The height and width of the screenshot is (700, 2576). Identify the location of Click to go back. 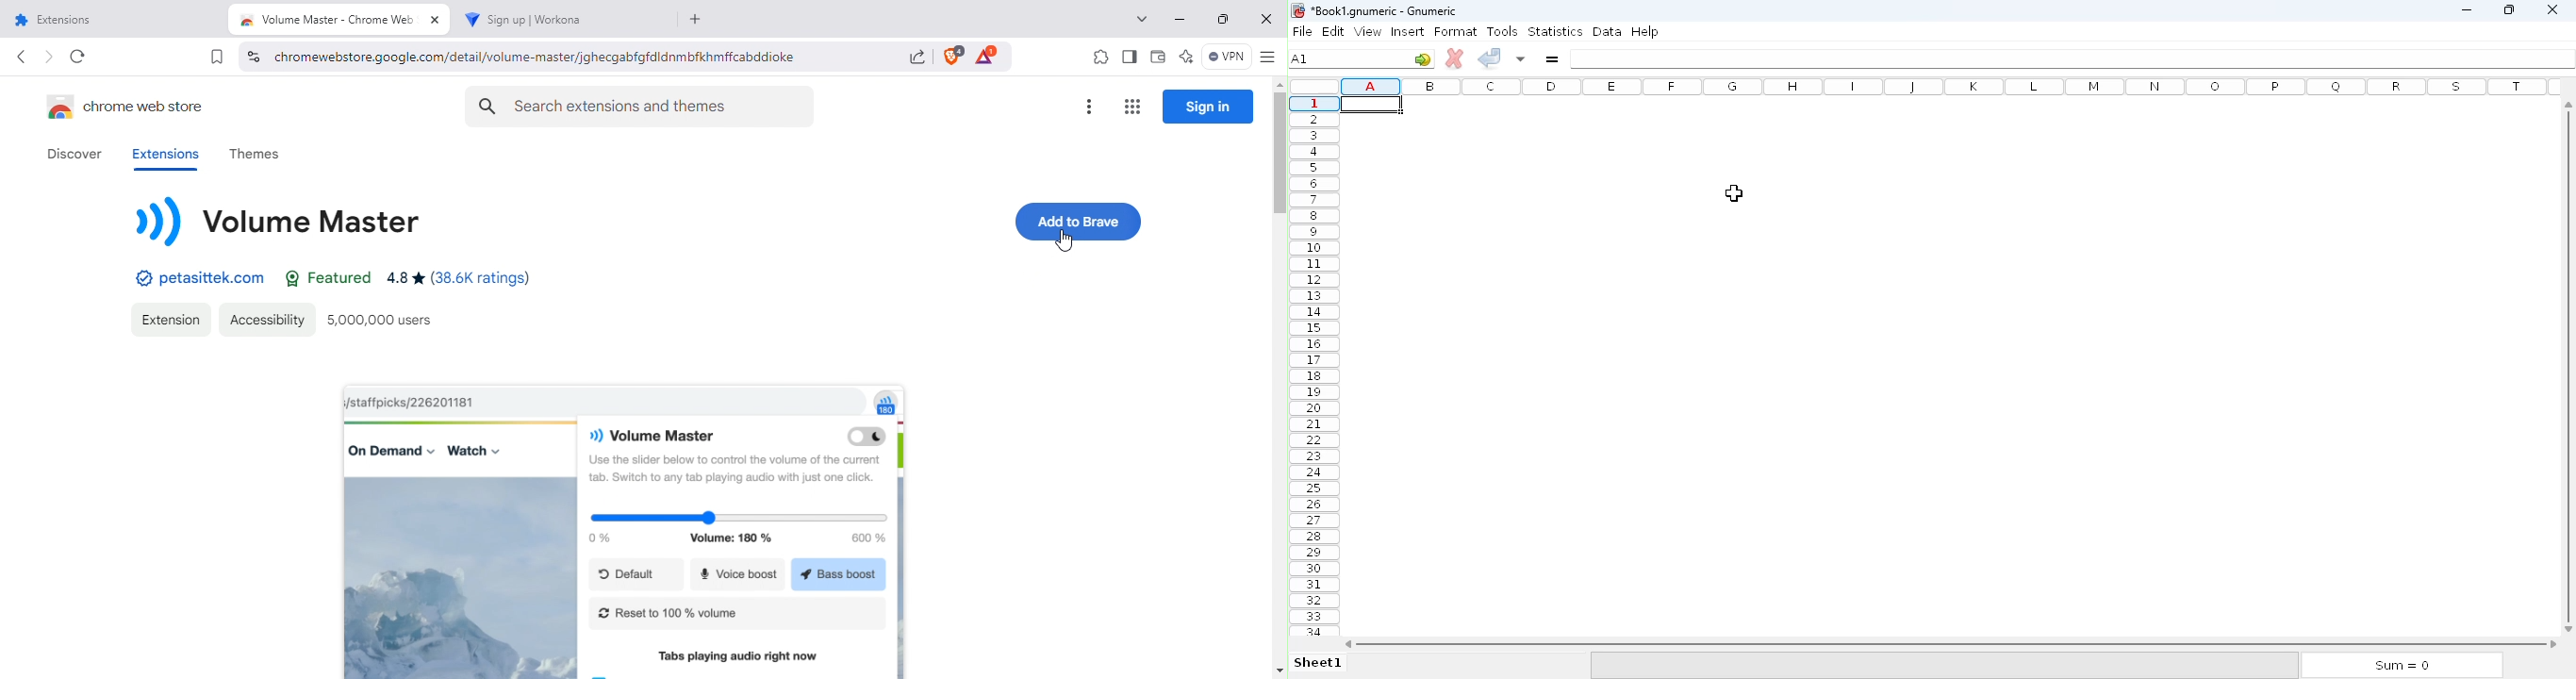
(23, 57).